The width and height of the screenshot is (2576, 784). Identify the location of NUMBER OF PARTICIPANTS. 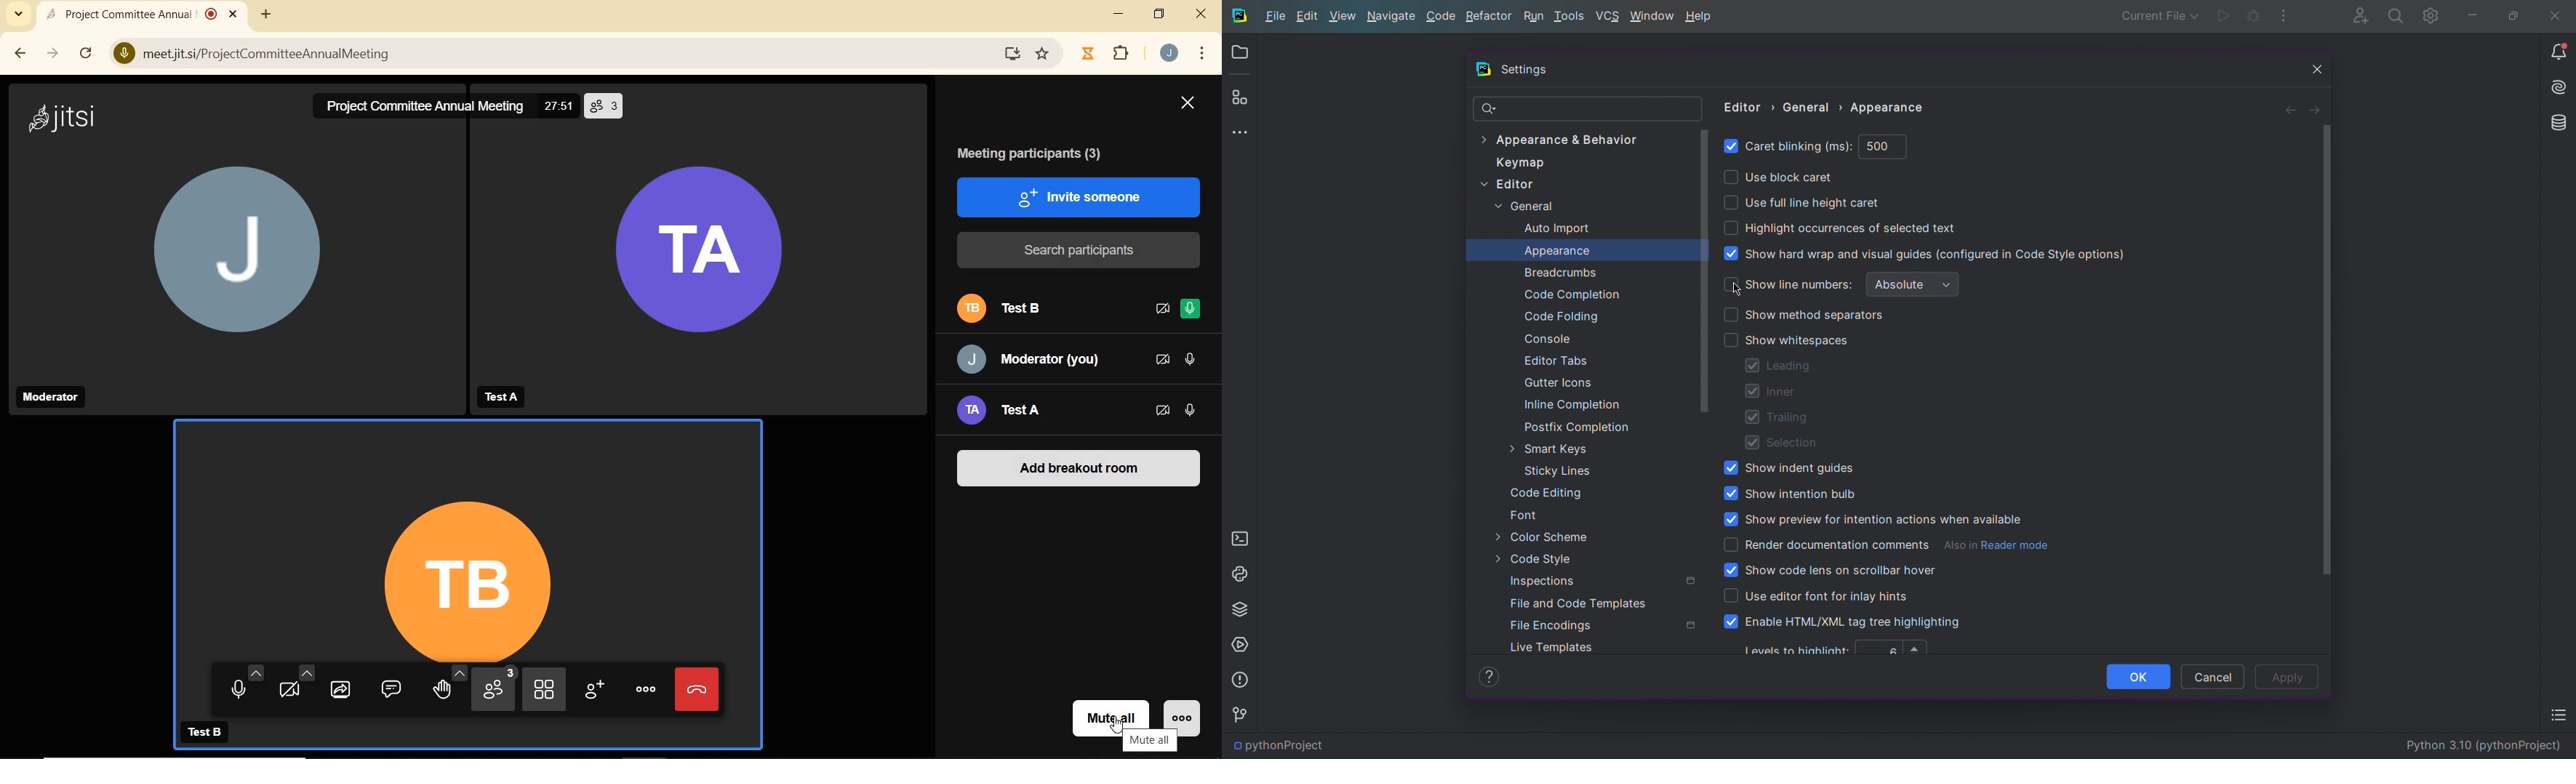
(605, 103).